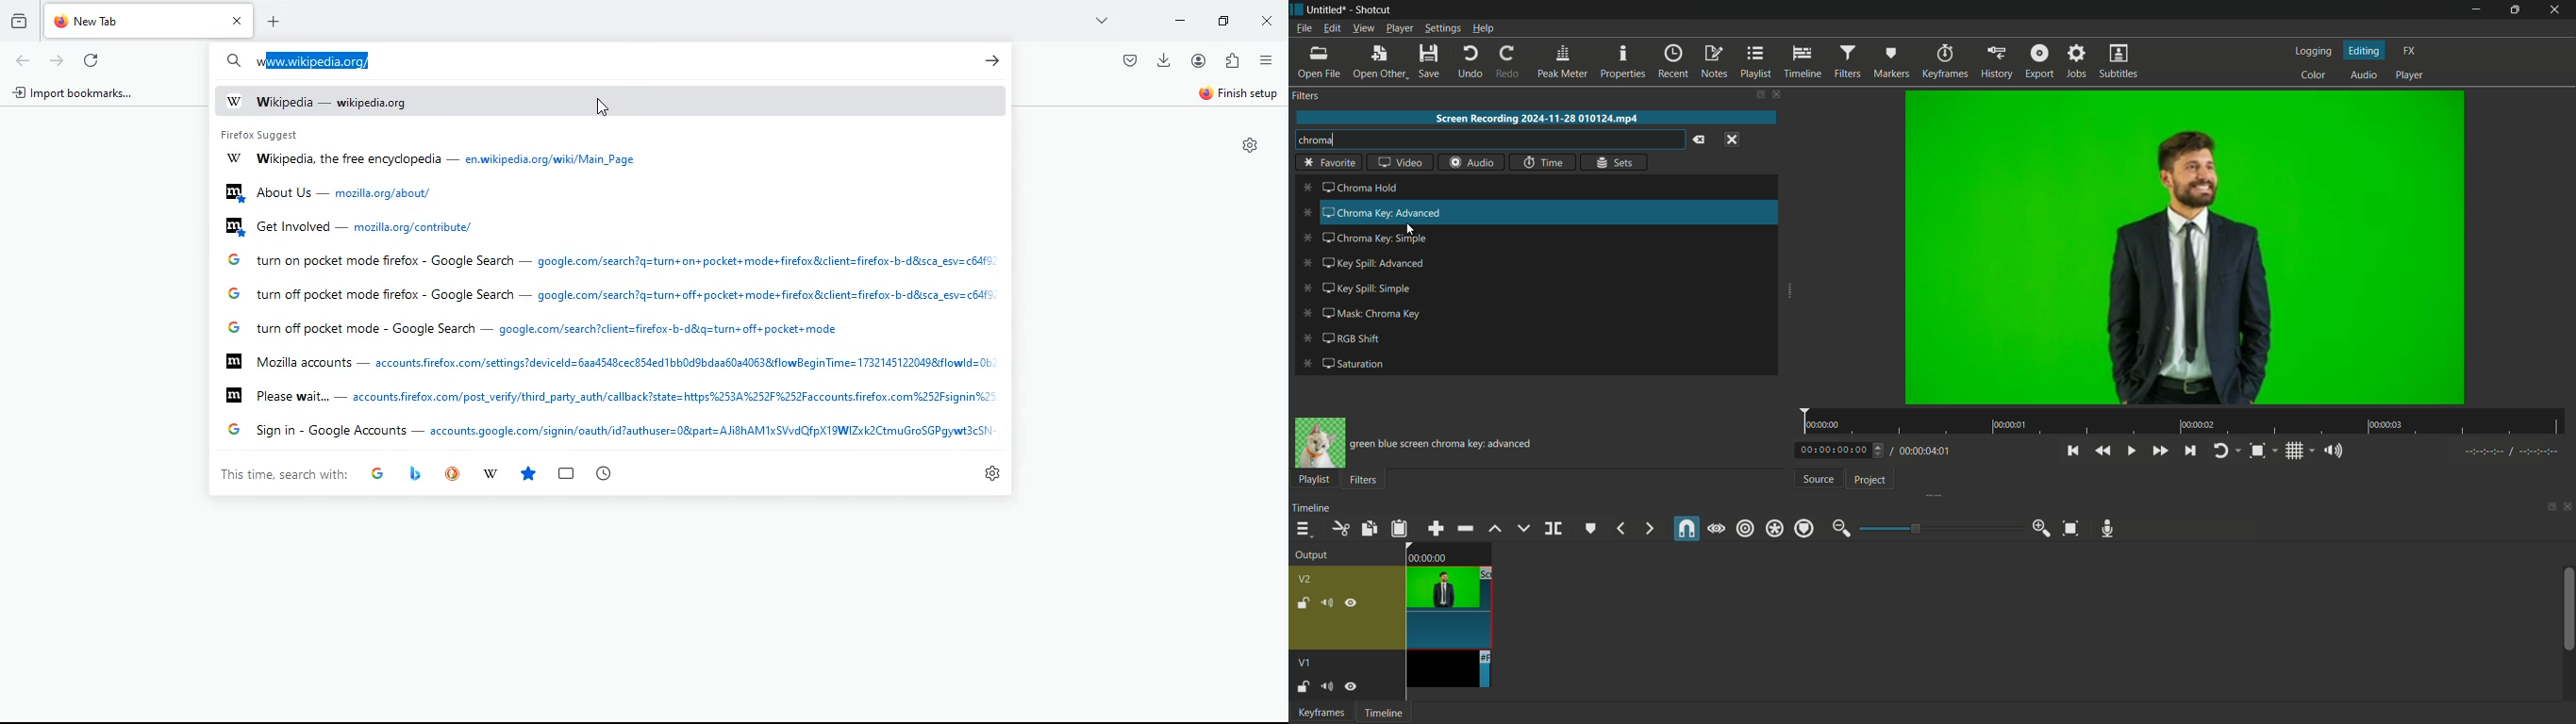  I want to click on settings menu, so click(1442, 28).